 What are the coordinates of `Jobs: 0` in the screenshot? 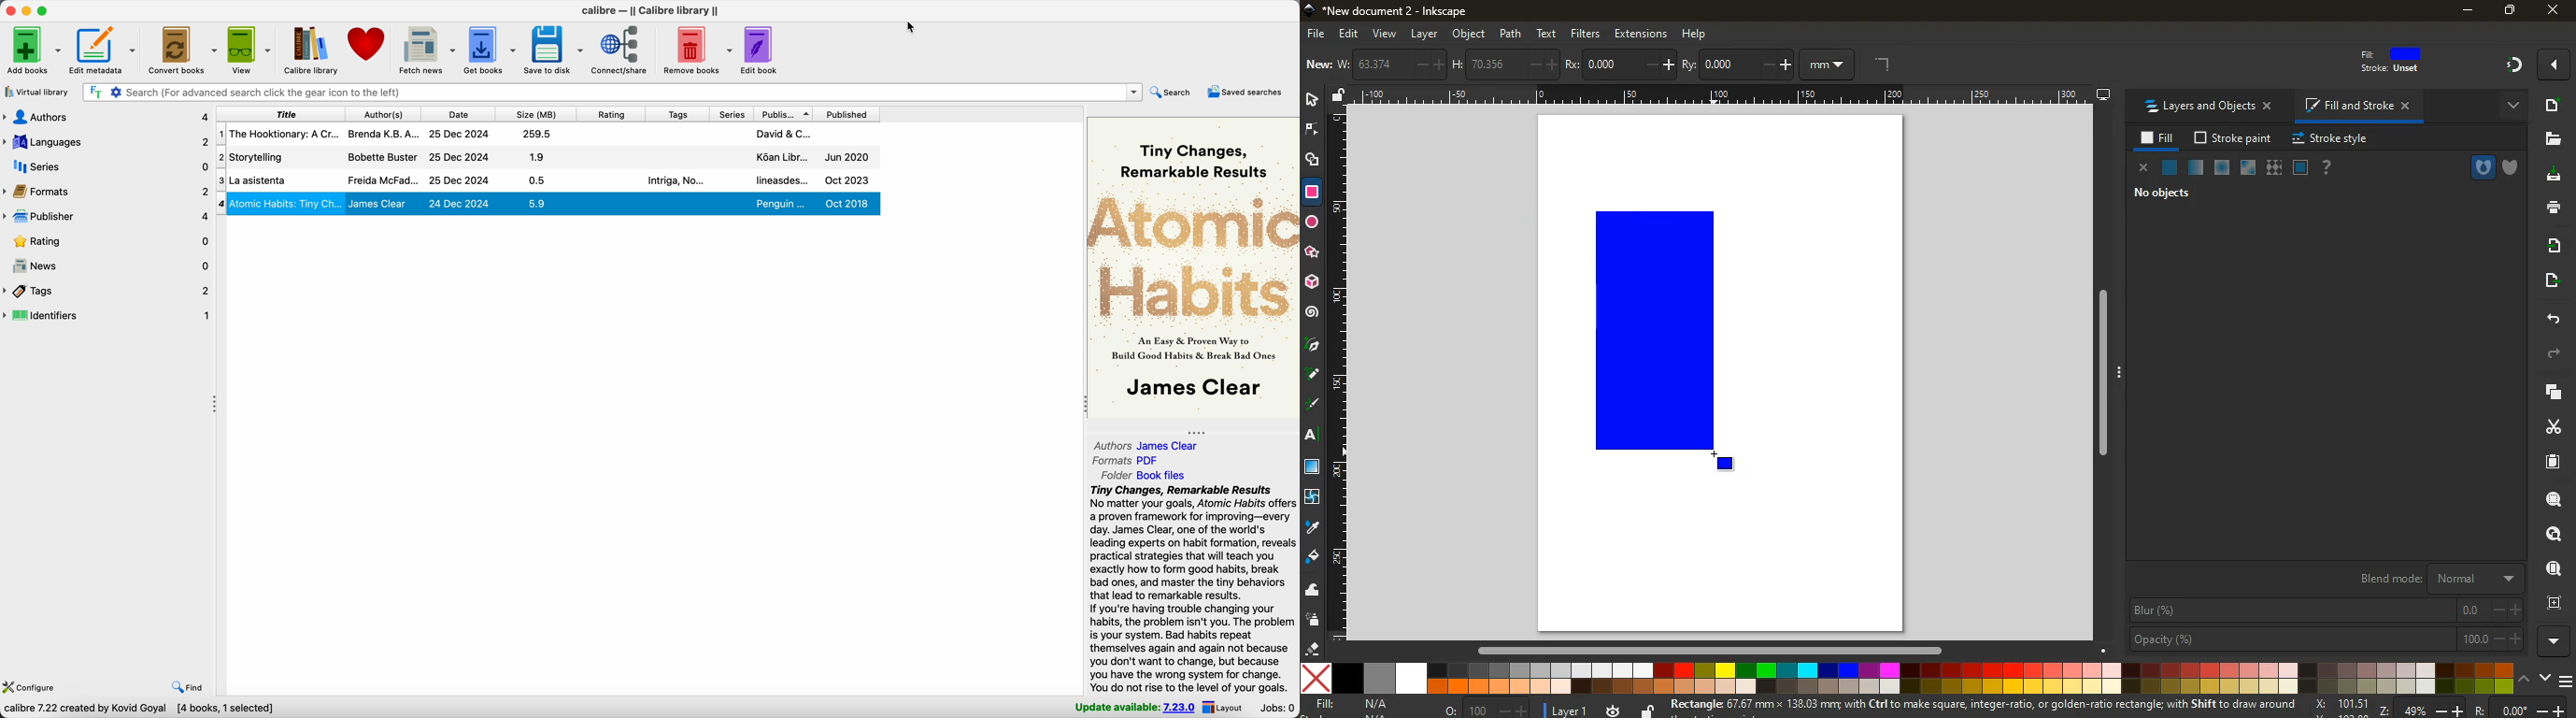 It's located at (1278, 708).